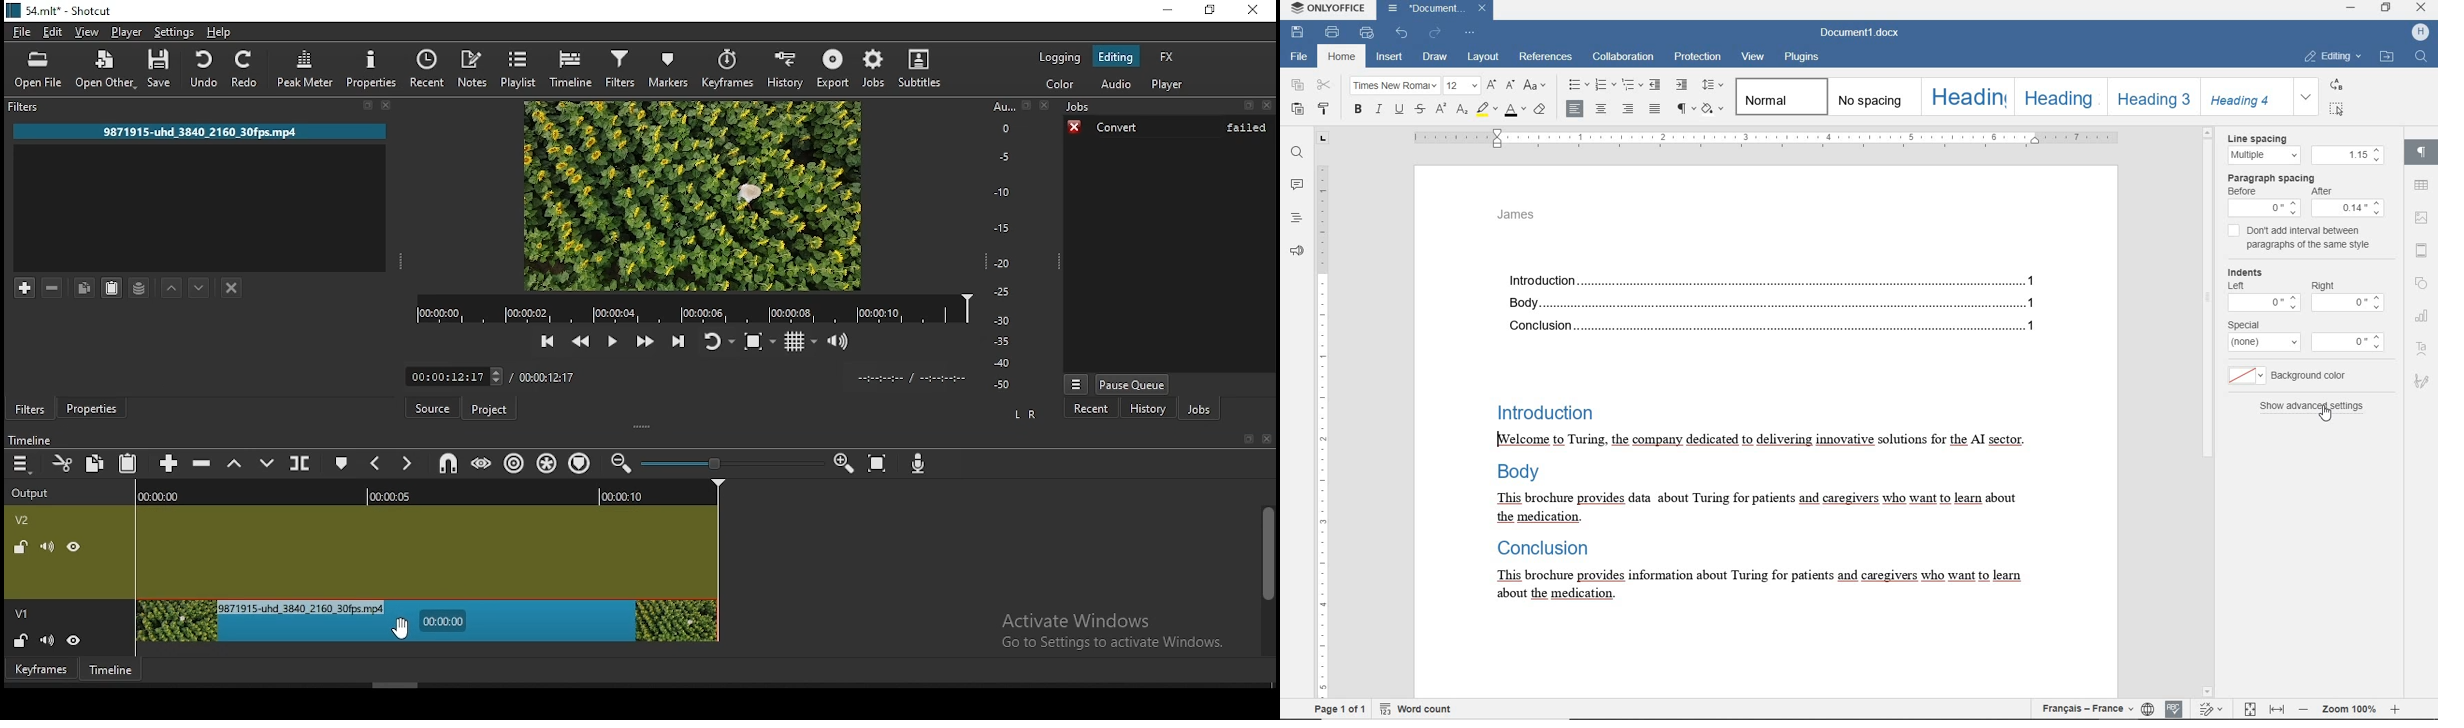 The image size is (2464, 728). I want to click on play quickly backwards, so click(582, 342).